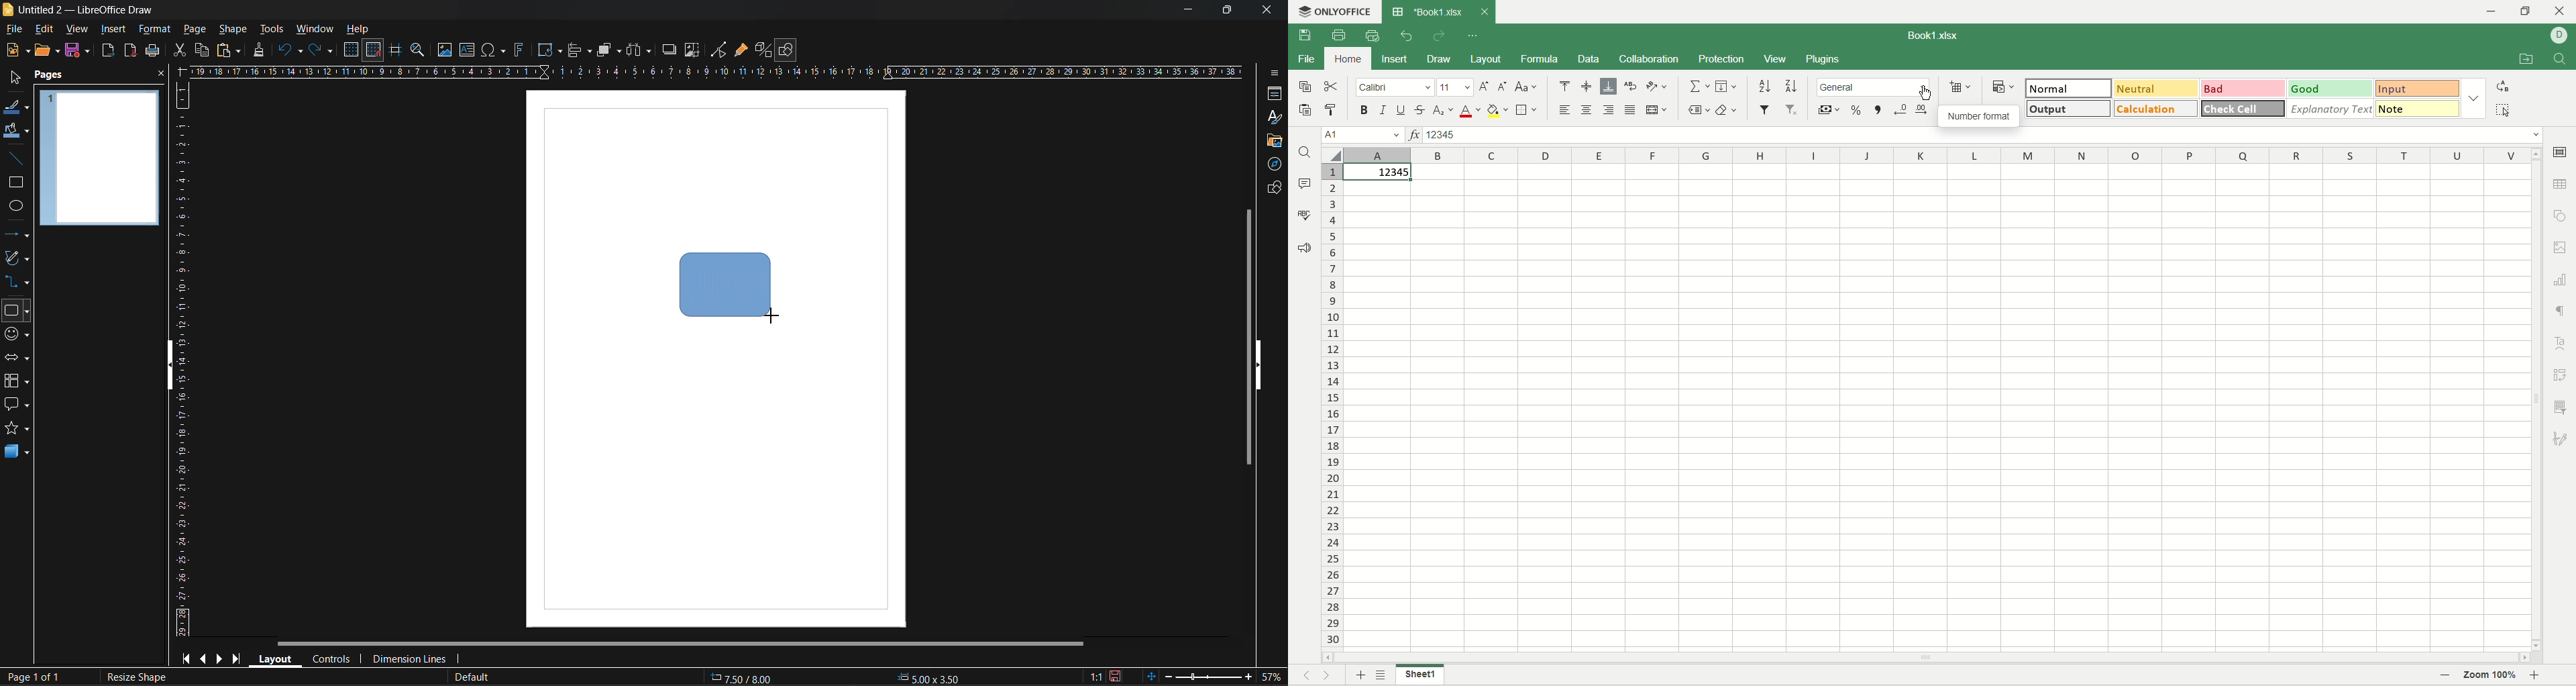 The height and width of the screenshot is (700, 2576). What do you see at coordinates (13, 183) in the screenshot?
I see `rectangle` at bounding box center [13, 183].